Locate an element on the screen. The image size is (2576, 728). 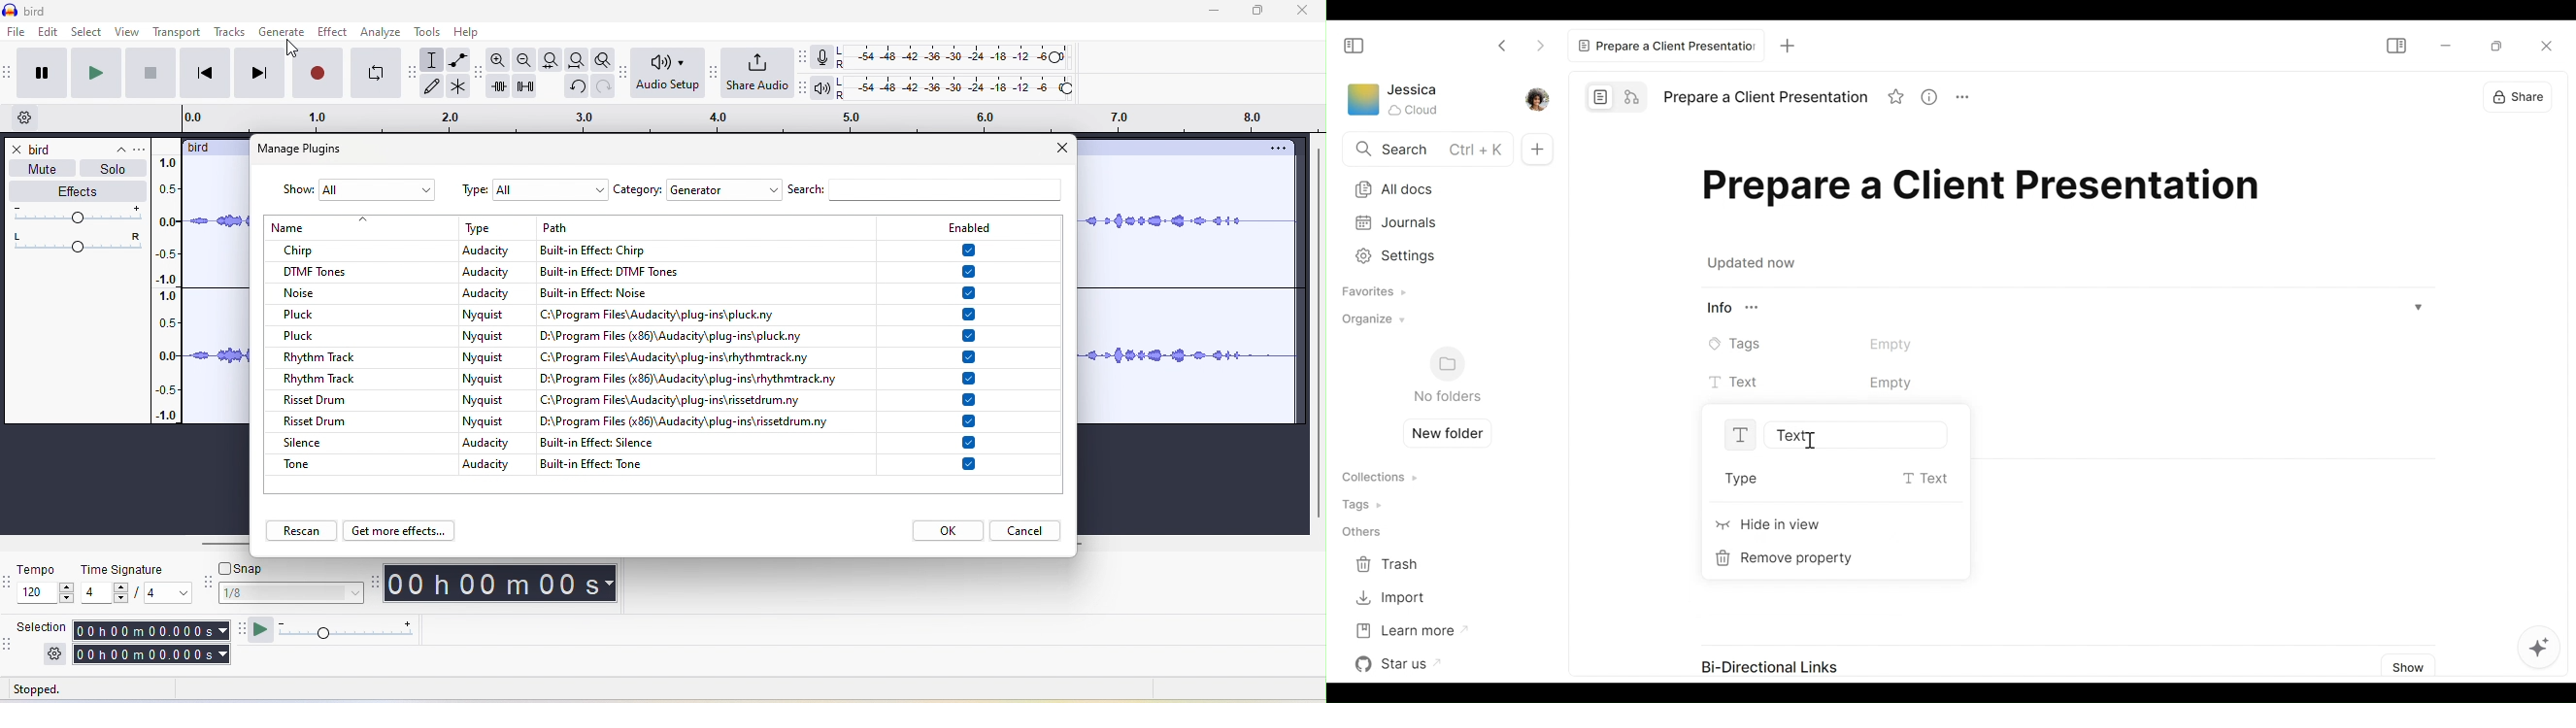
trim audio outside selection is located at coordinates (503, 90).